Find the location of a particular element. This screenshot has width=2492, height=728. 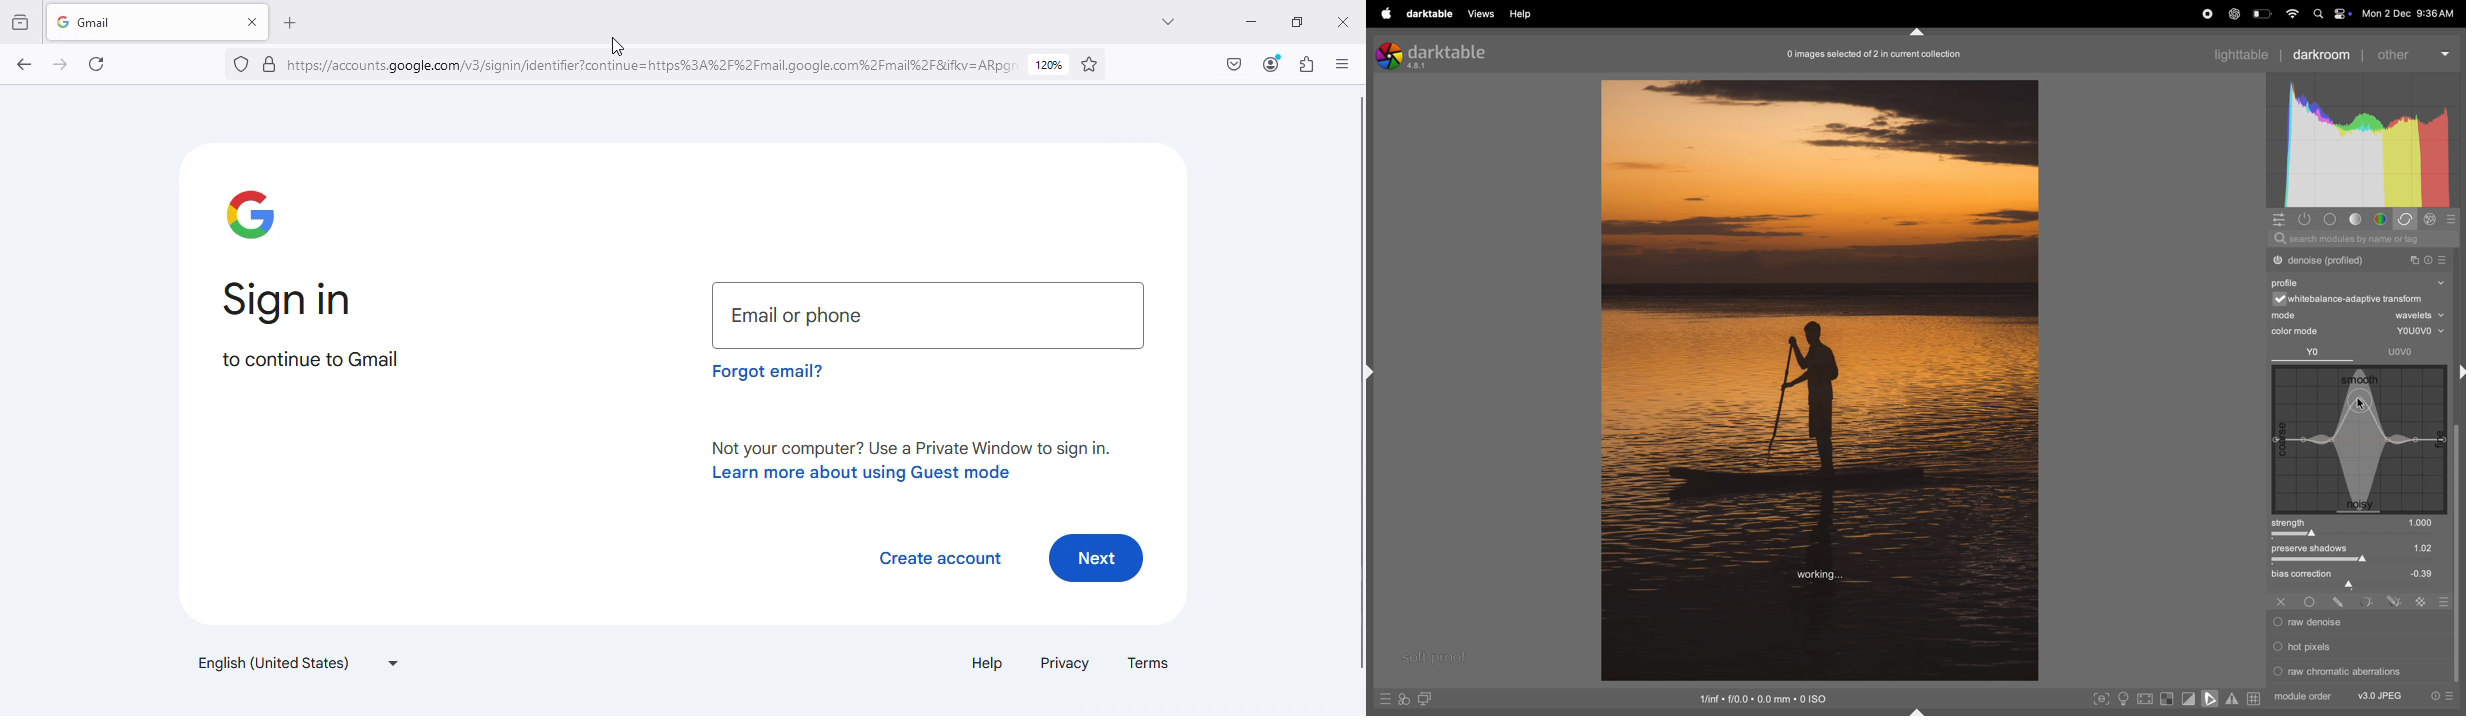

presets is located at coordinates (2443, 697).